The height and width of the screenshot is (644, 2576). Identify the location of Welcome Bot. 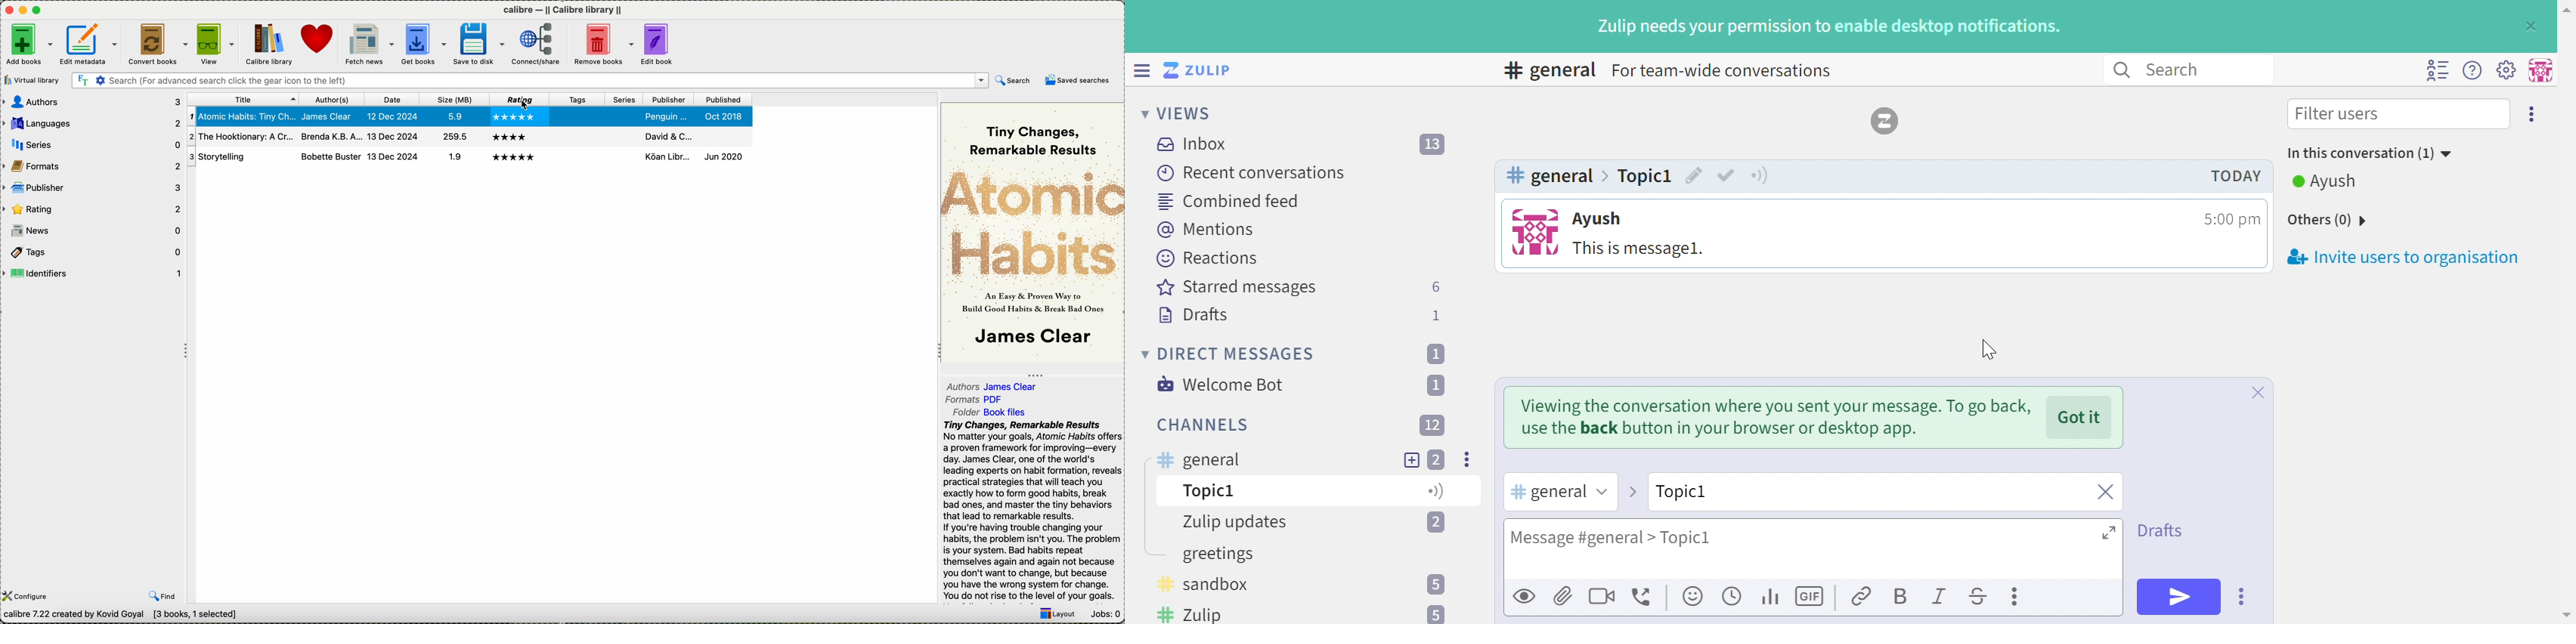
(1222, 385).